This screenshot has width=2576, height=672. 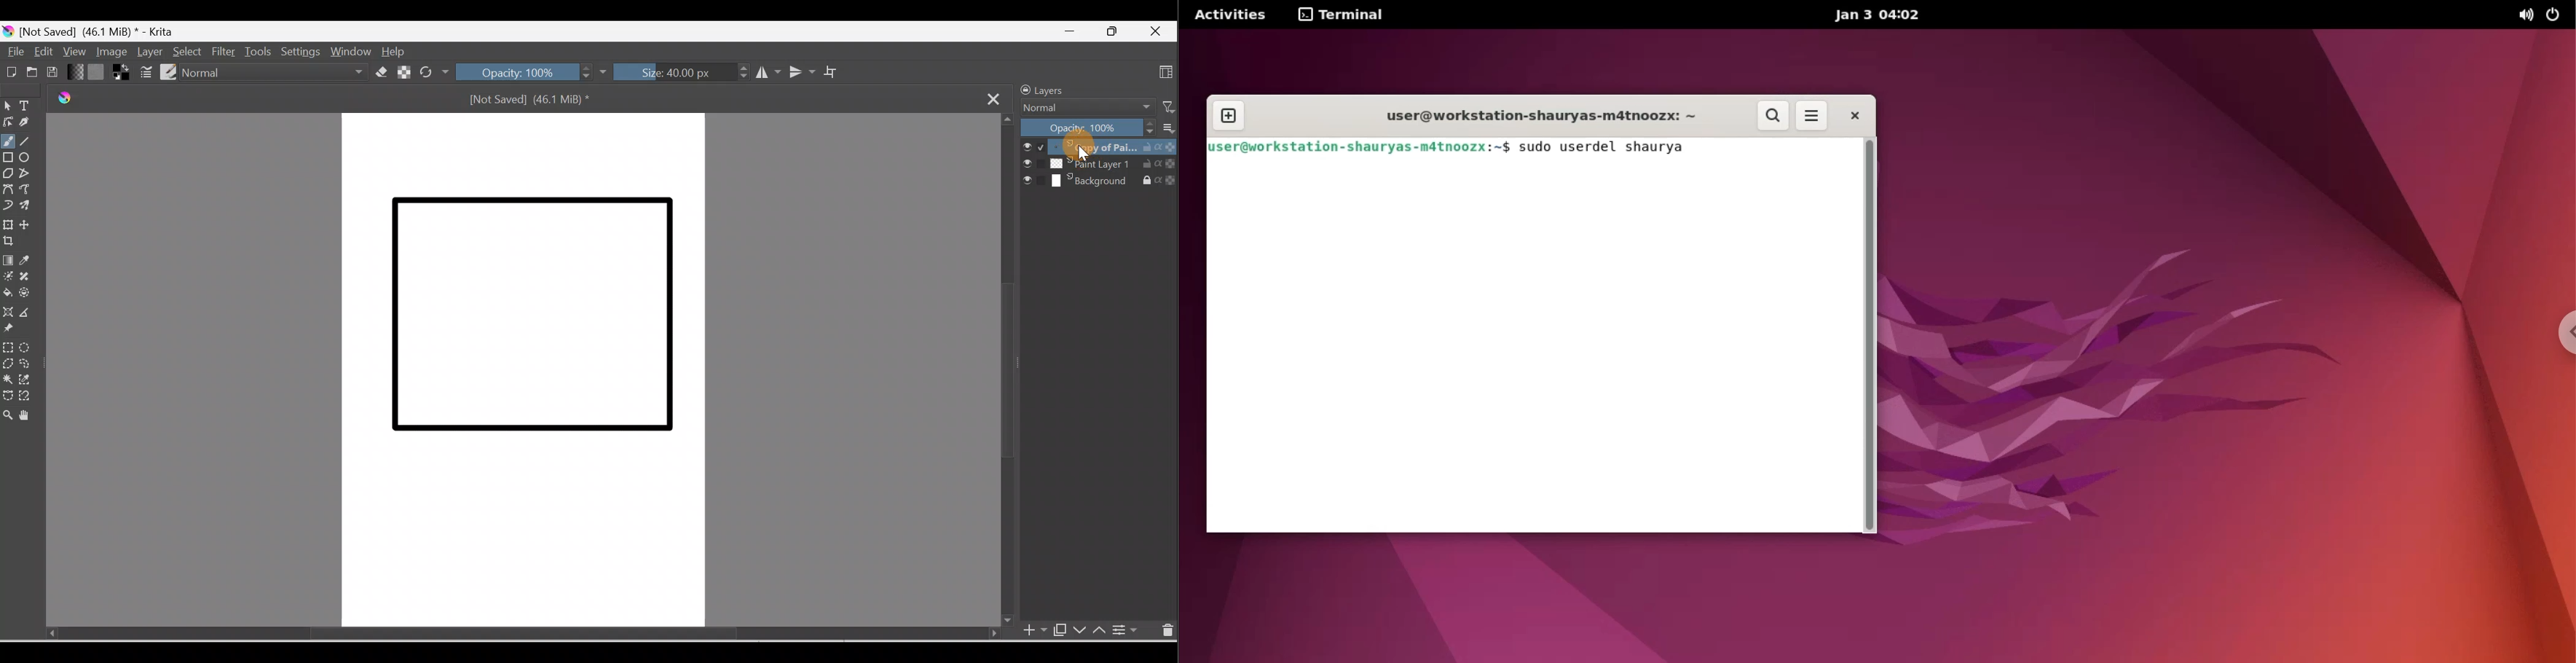 I want to click on Opacity: 100%, so click(x=1088, y=128).